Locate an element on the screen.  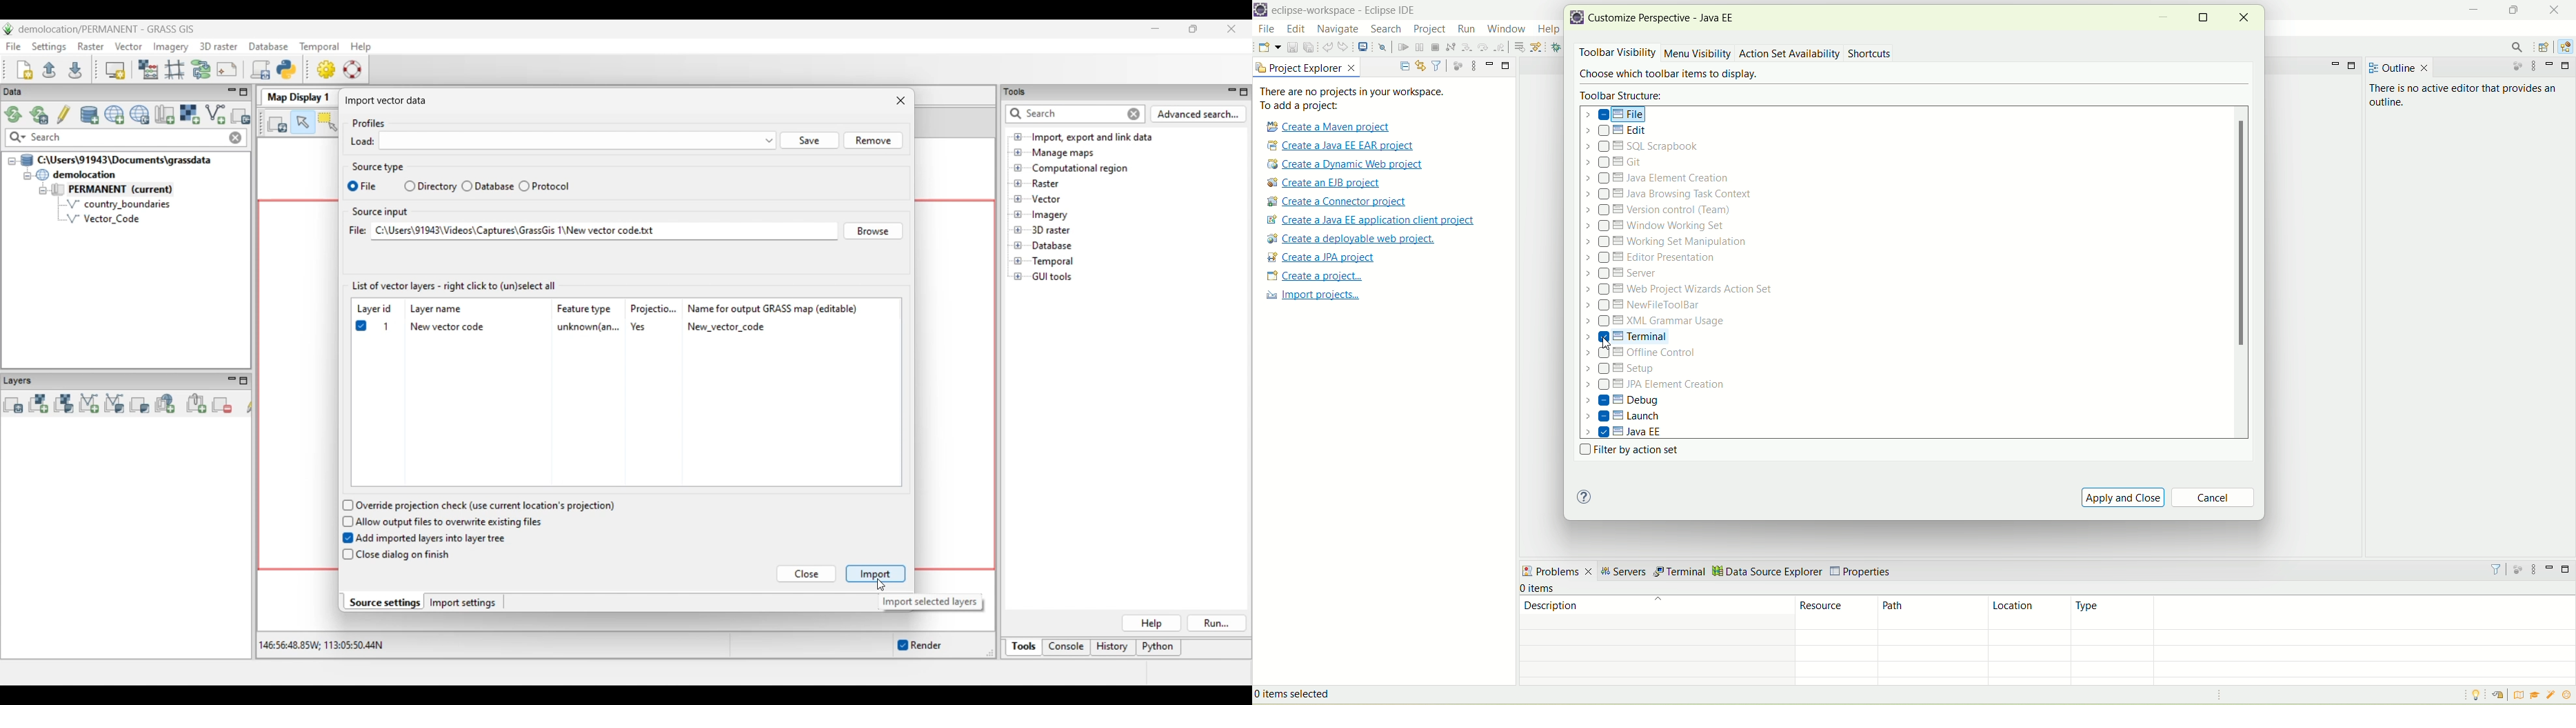
focus on active task is located at coordinates (2516, 69).